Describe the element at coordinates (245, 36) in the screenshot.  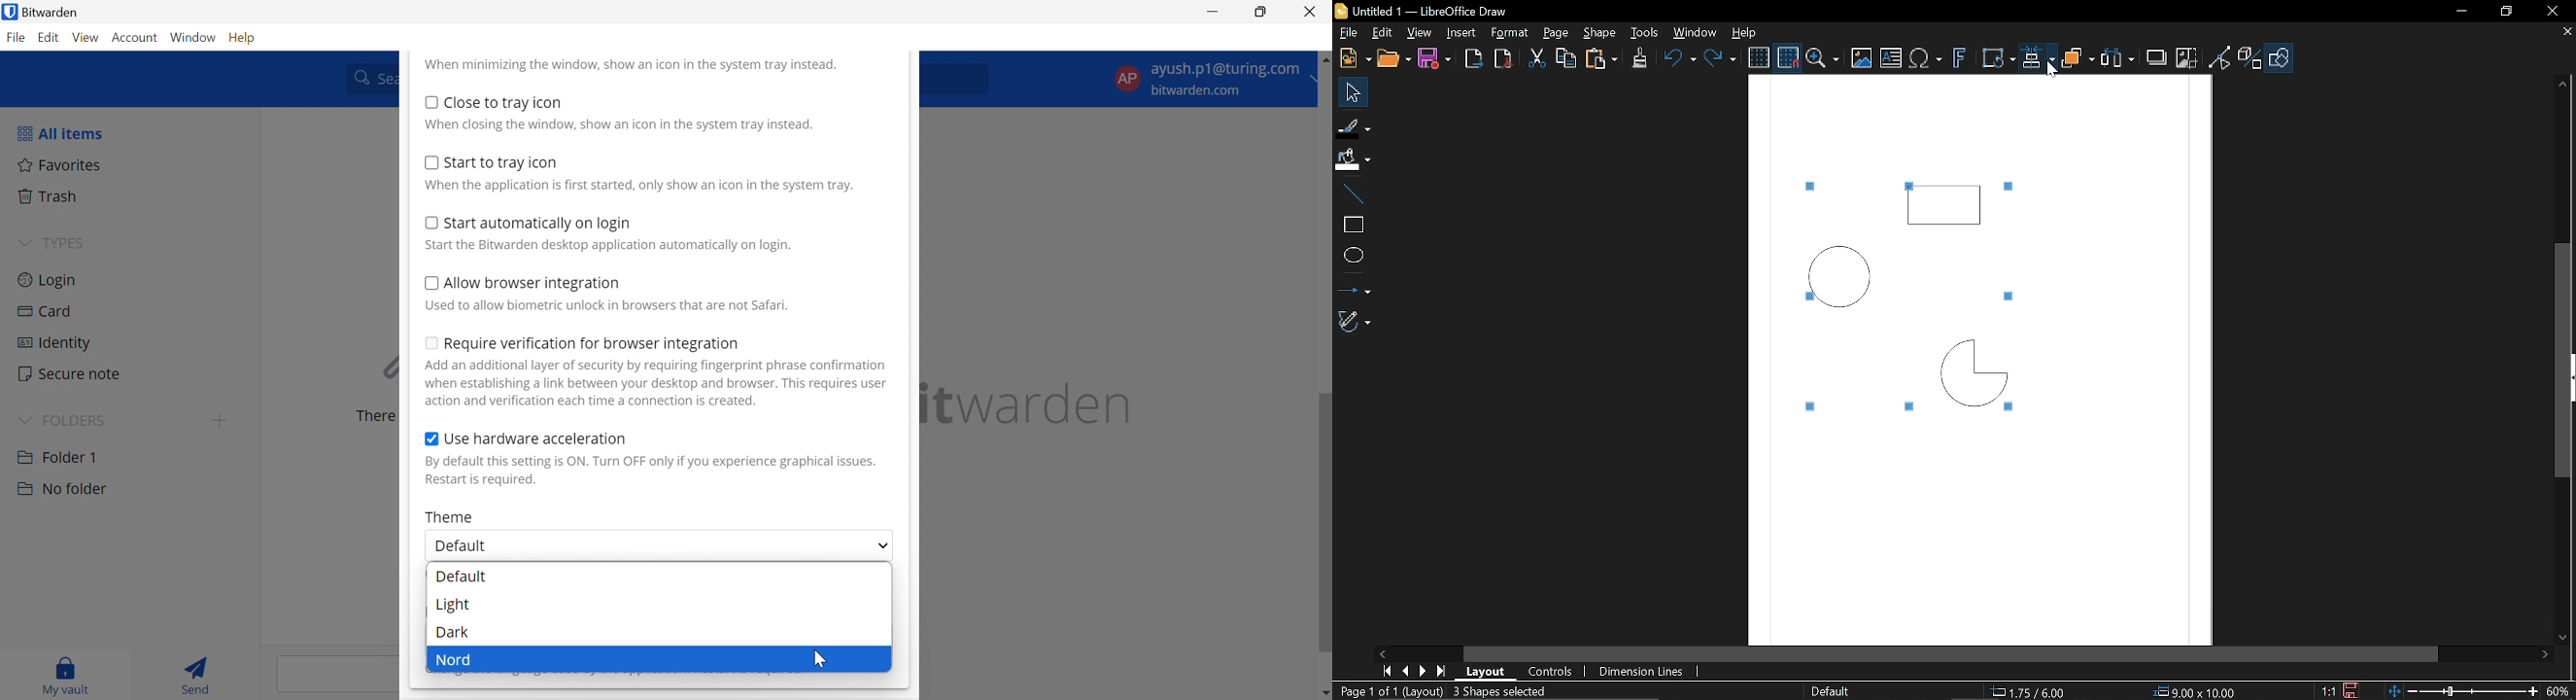
I see `Help` at that location.